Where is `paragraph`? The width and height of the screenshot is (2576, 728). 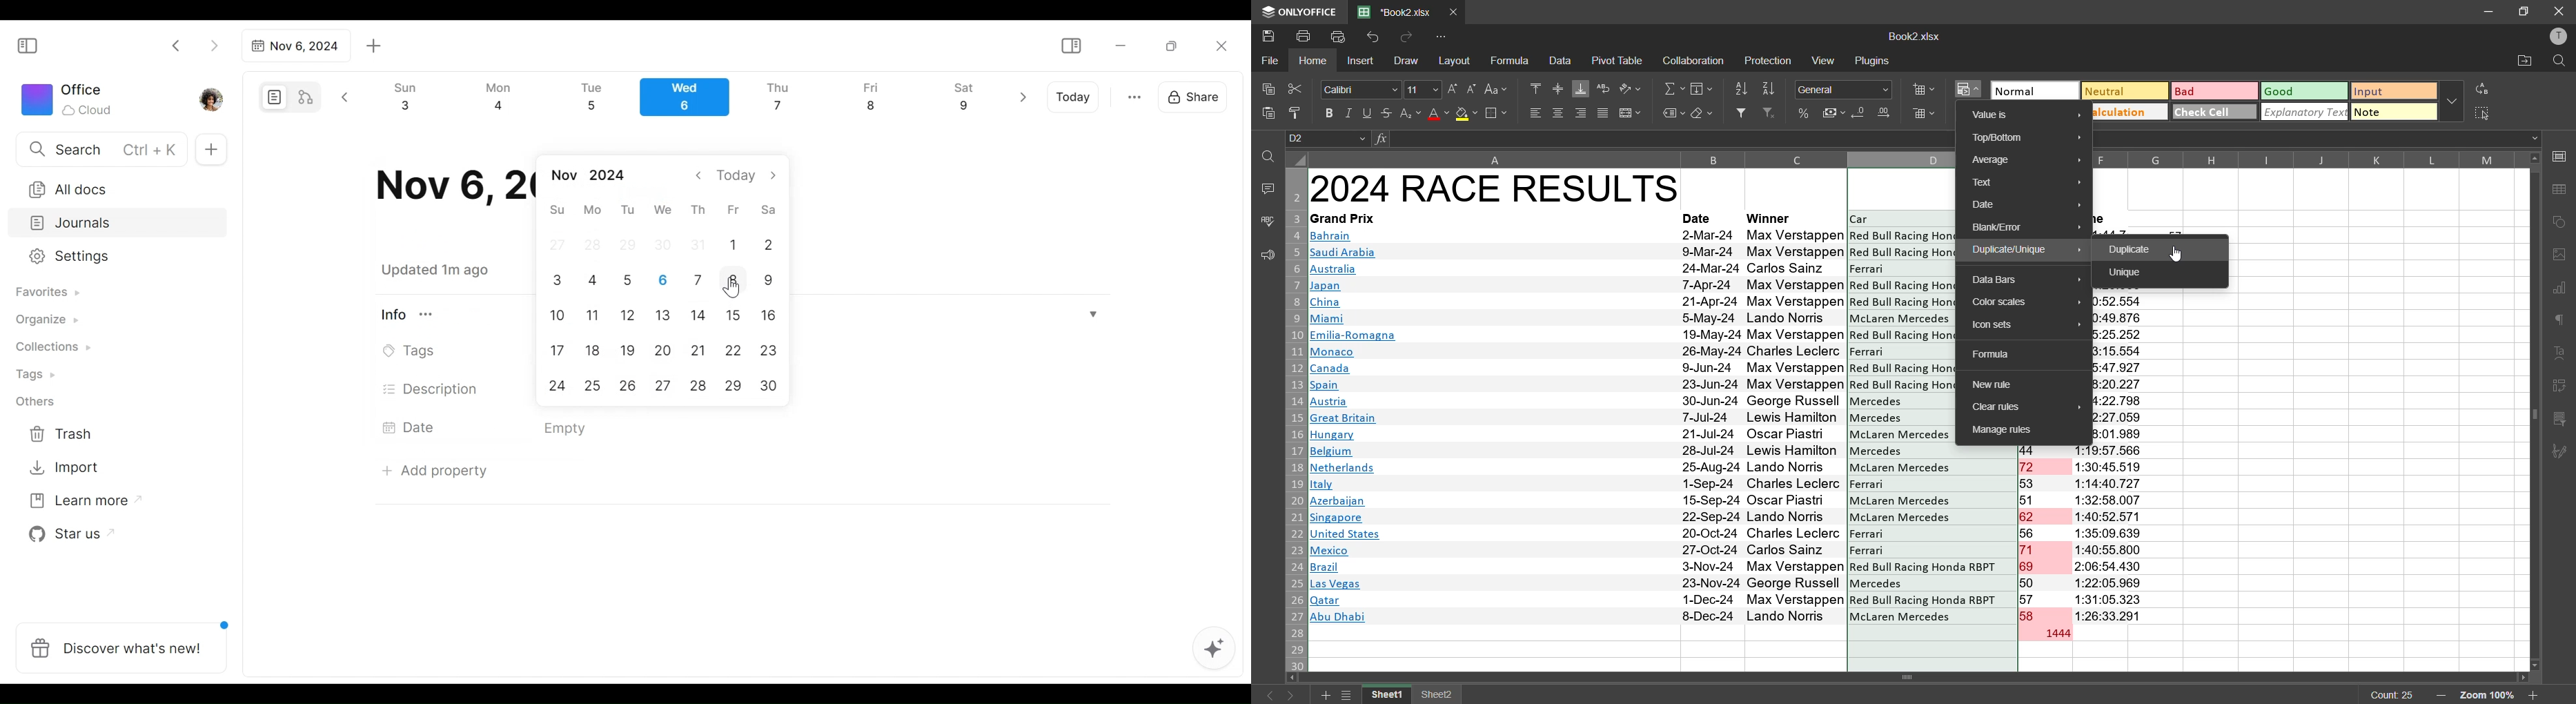 paragraph is located at coordinates (2562, 323).